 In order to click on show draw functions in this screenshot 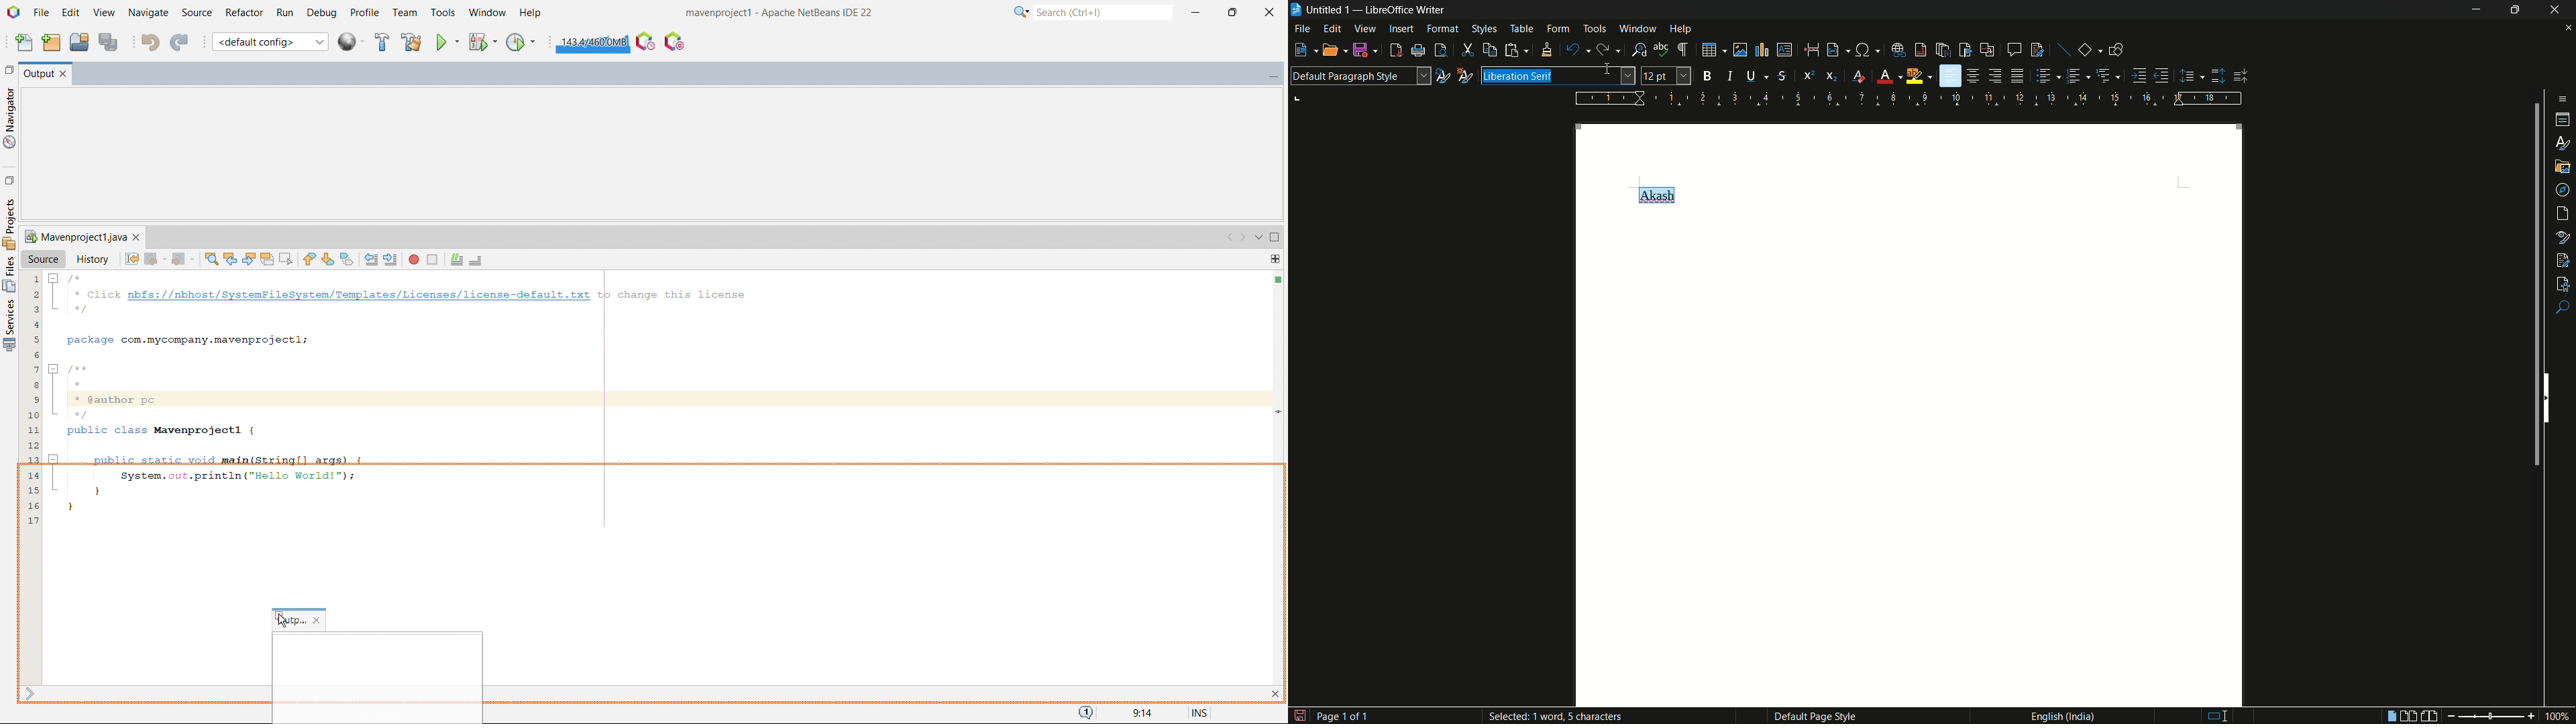, I will do `click(2116, 49)`.